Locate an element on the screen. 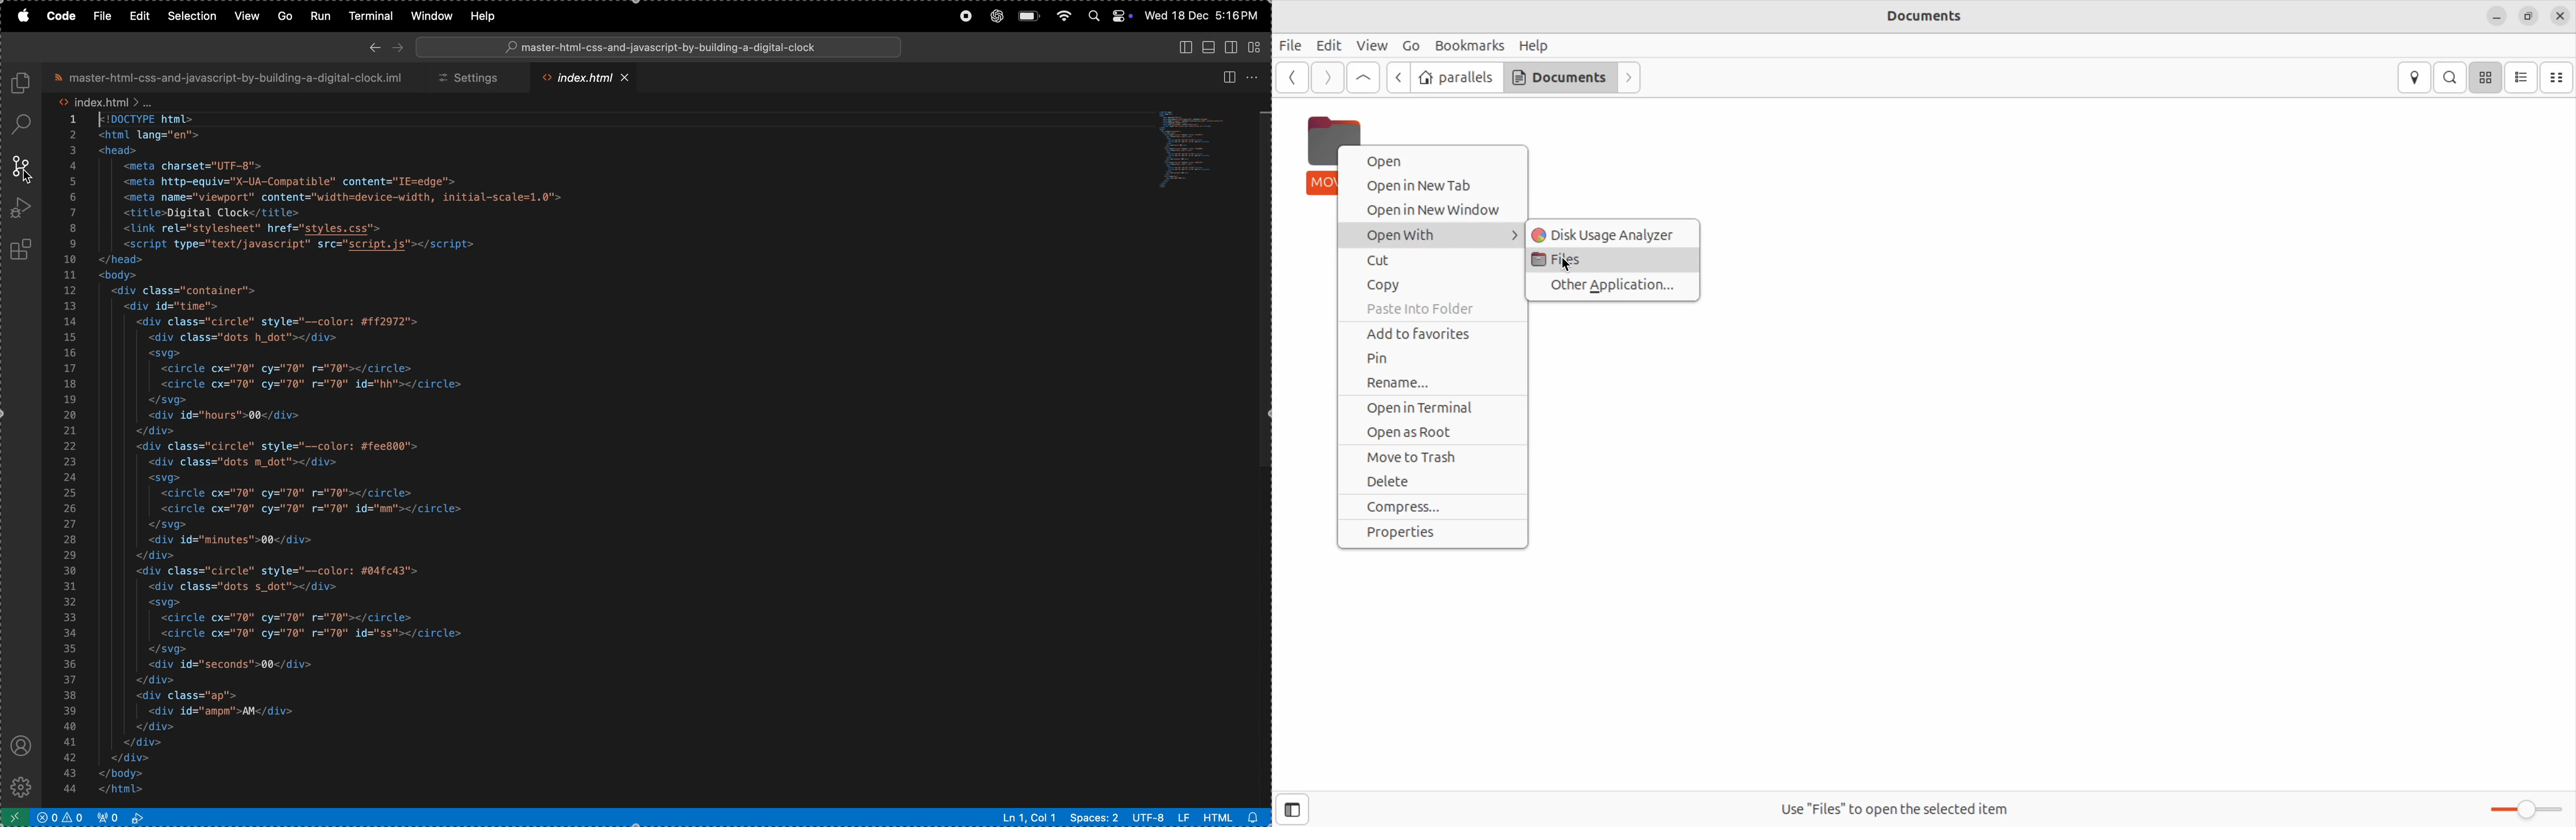 This screenshot has height=840, width=2576. Go up is located at coordinates (1363, 78).